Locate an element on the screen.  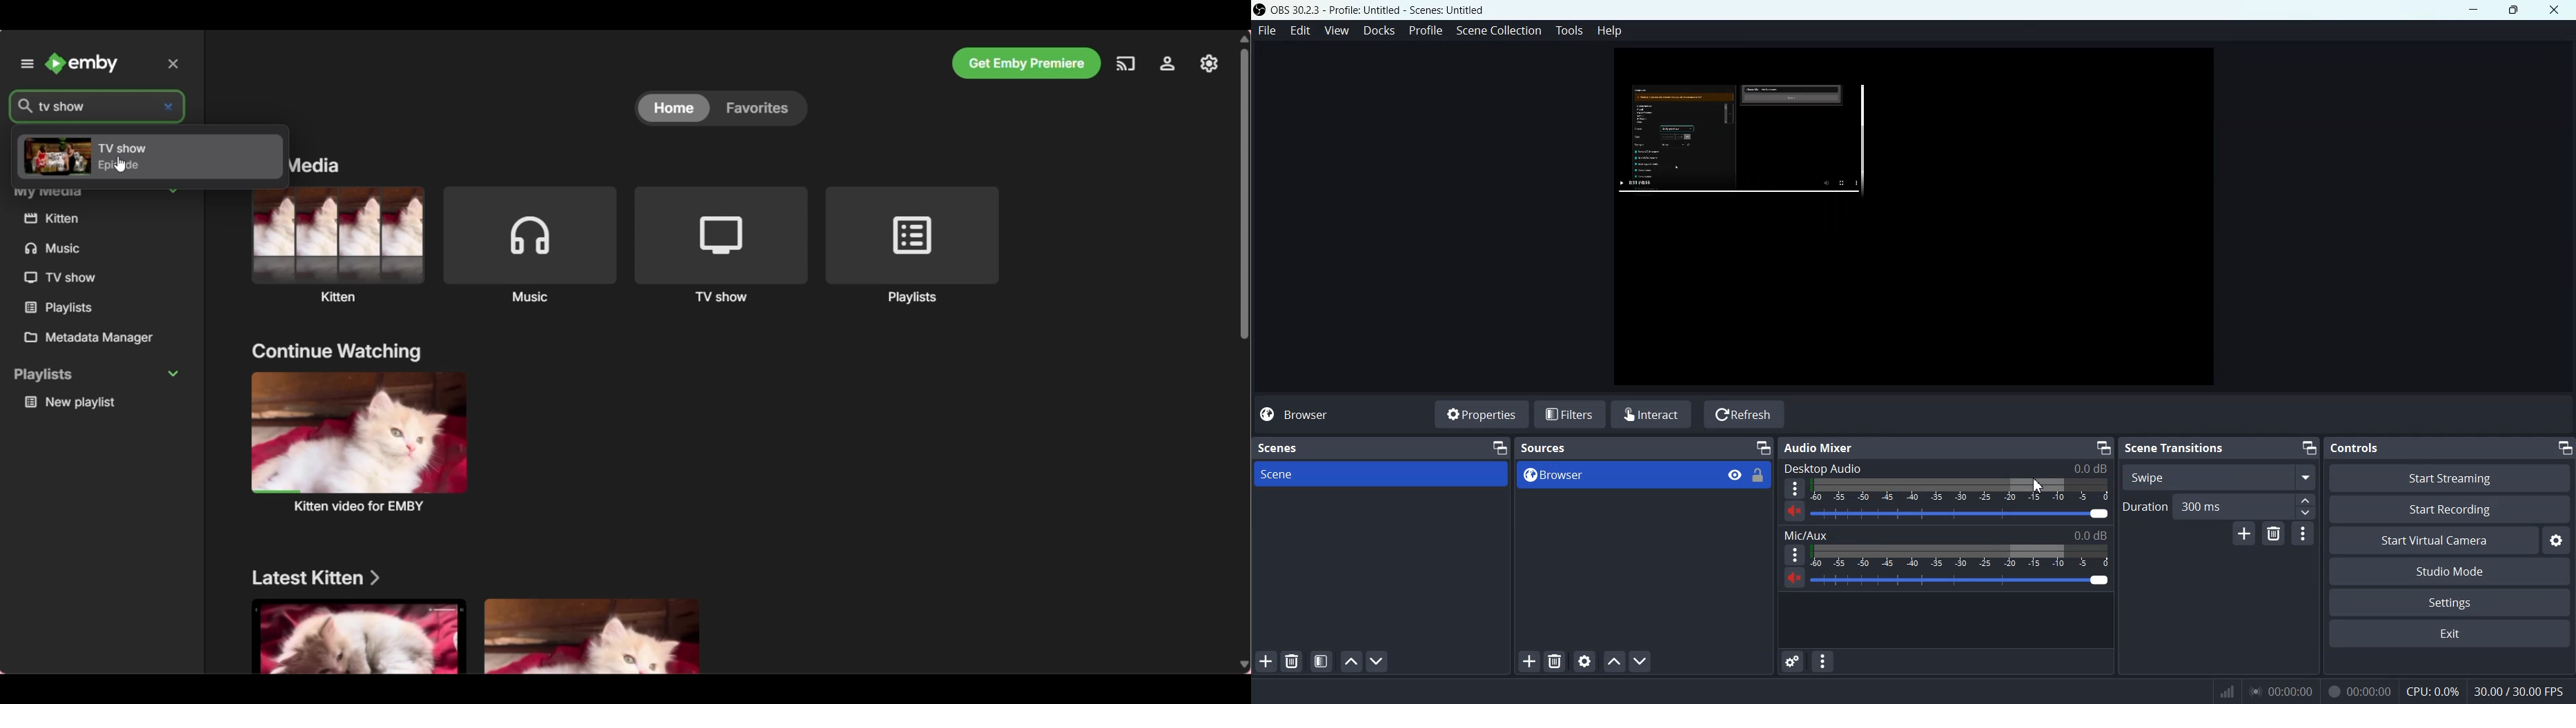
Volume Adjuster is located at coordinates (1963, 514).